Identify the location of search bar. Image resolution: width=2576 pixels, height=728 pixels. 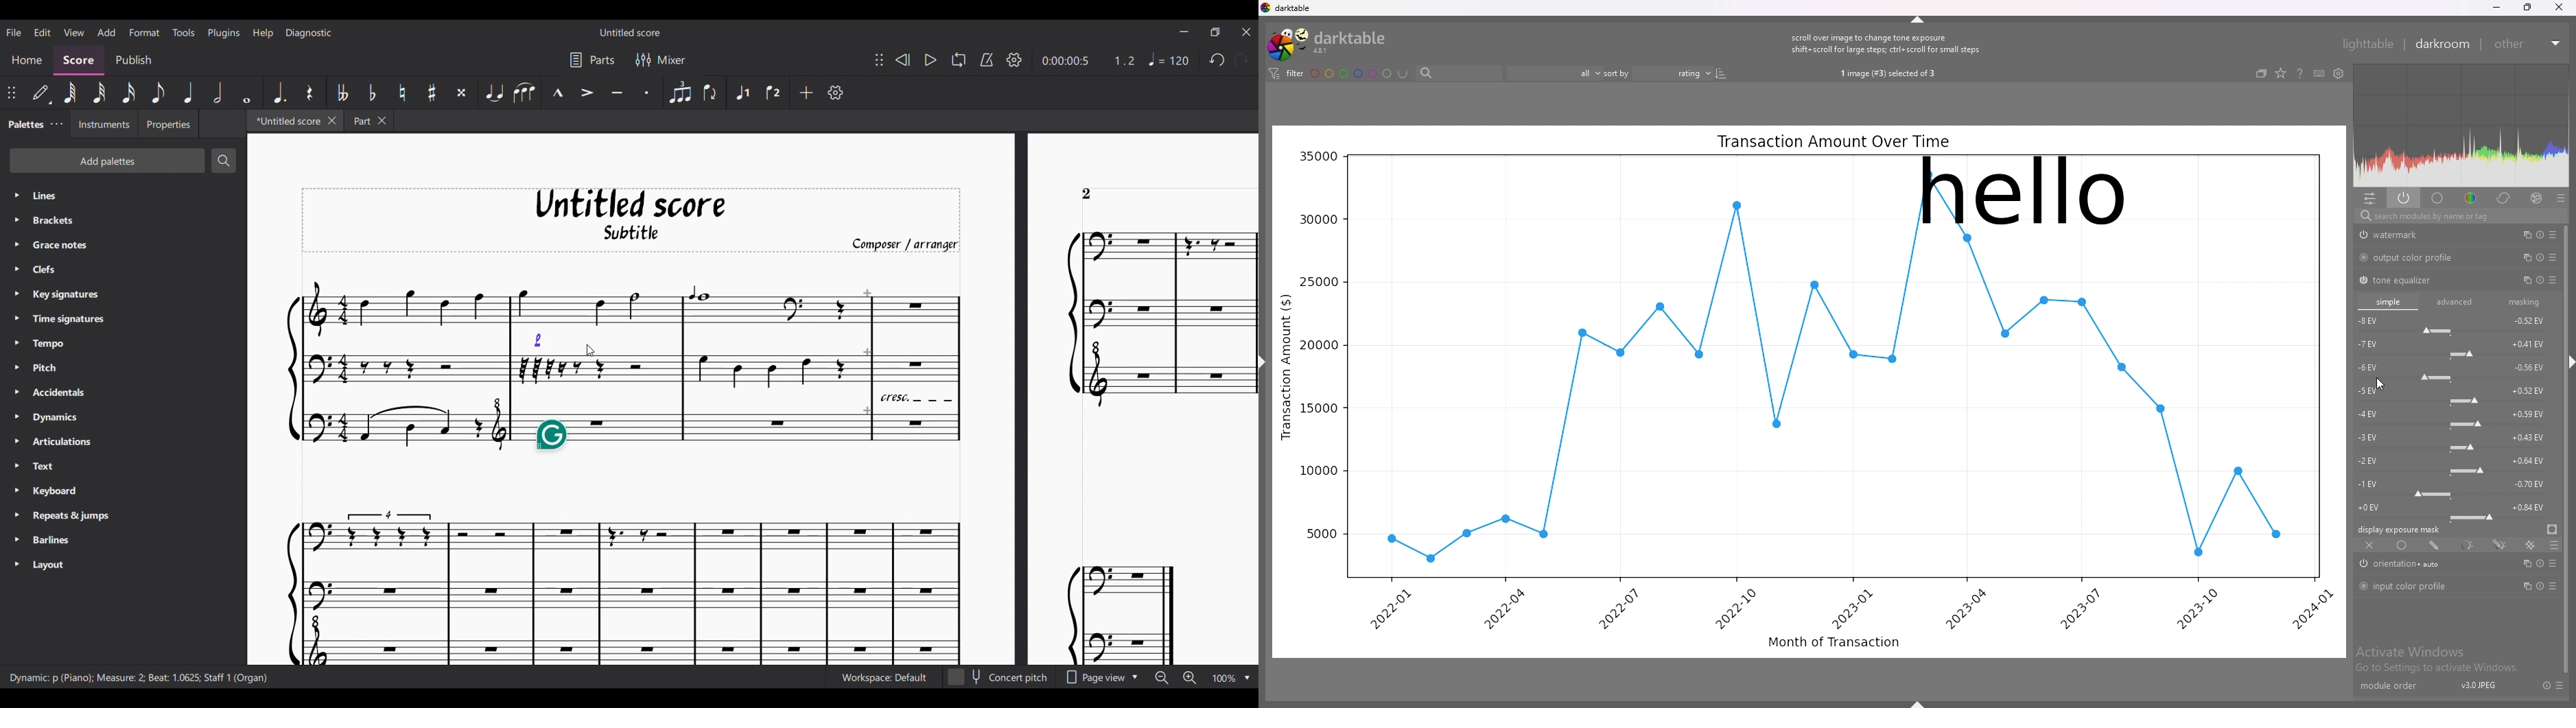
(1460, 73).